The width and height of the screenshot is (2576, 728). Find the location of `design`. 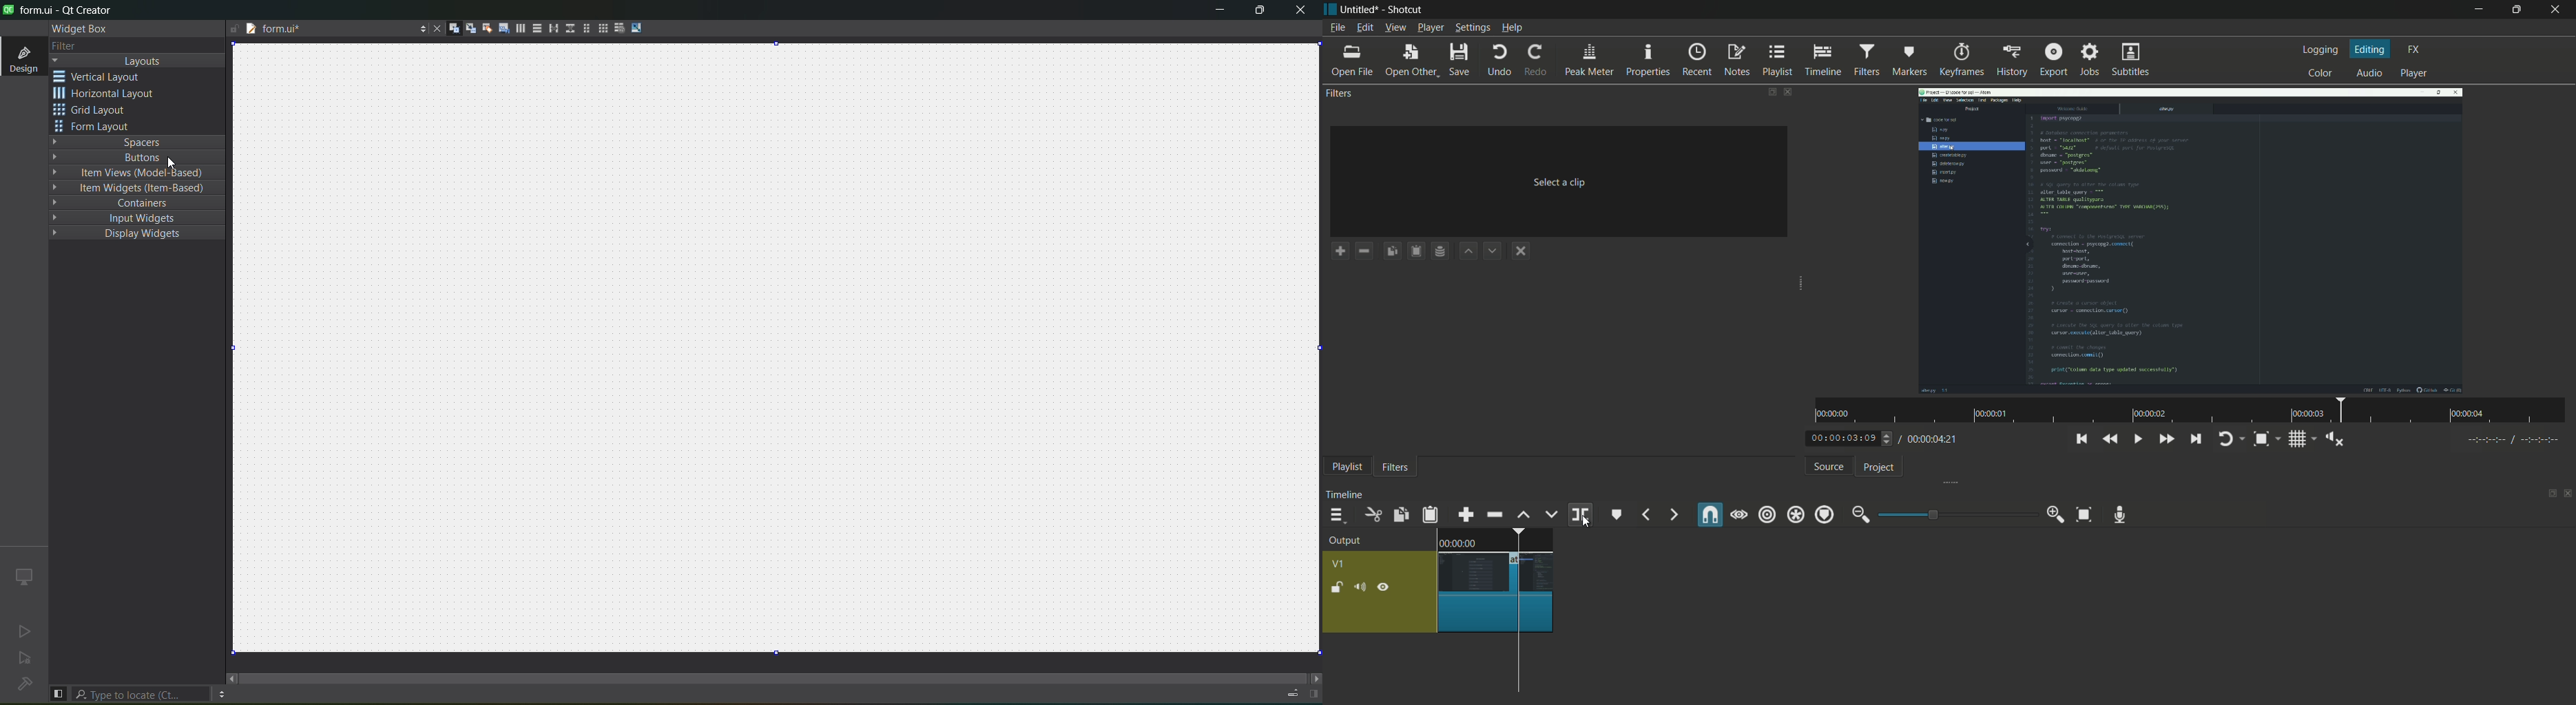

design is located at coordinates (22, 58).